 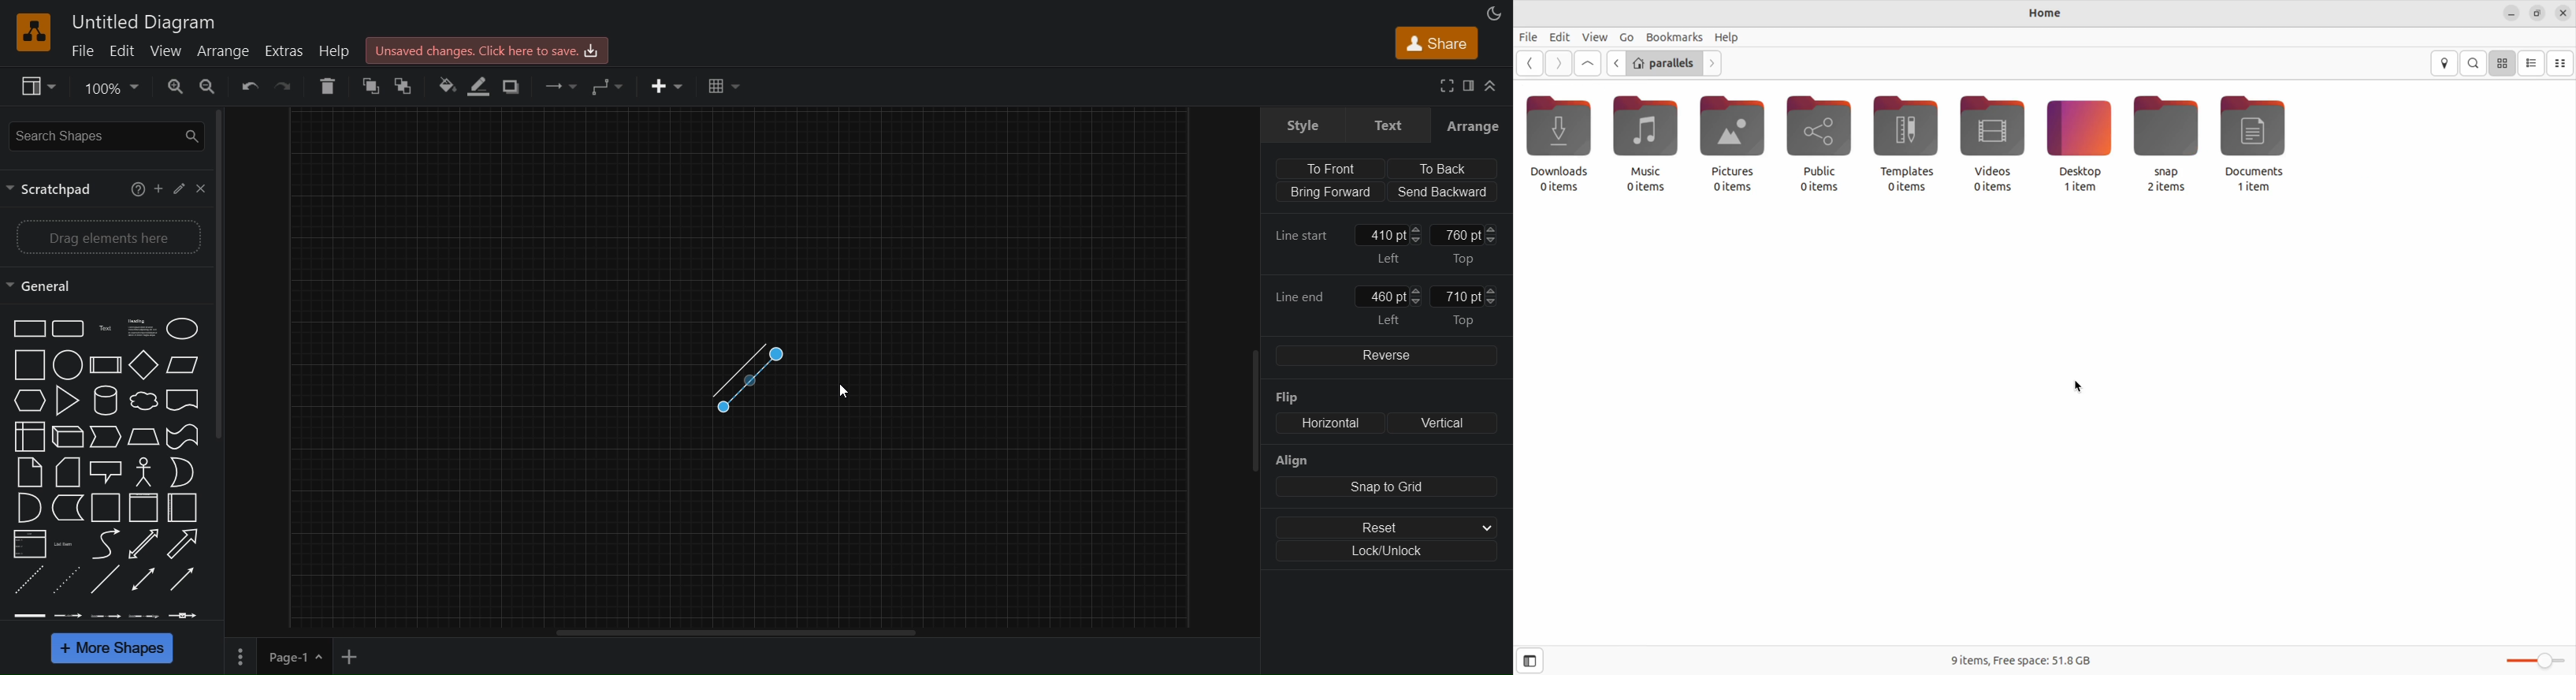 What do you see at coordinates (744, 632) in the screenshot?
I see `horizontal scroll bar` at bounding box center [744, 632].